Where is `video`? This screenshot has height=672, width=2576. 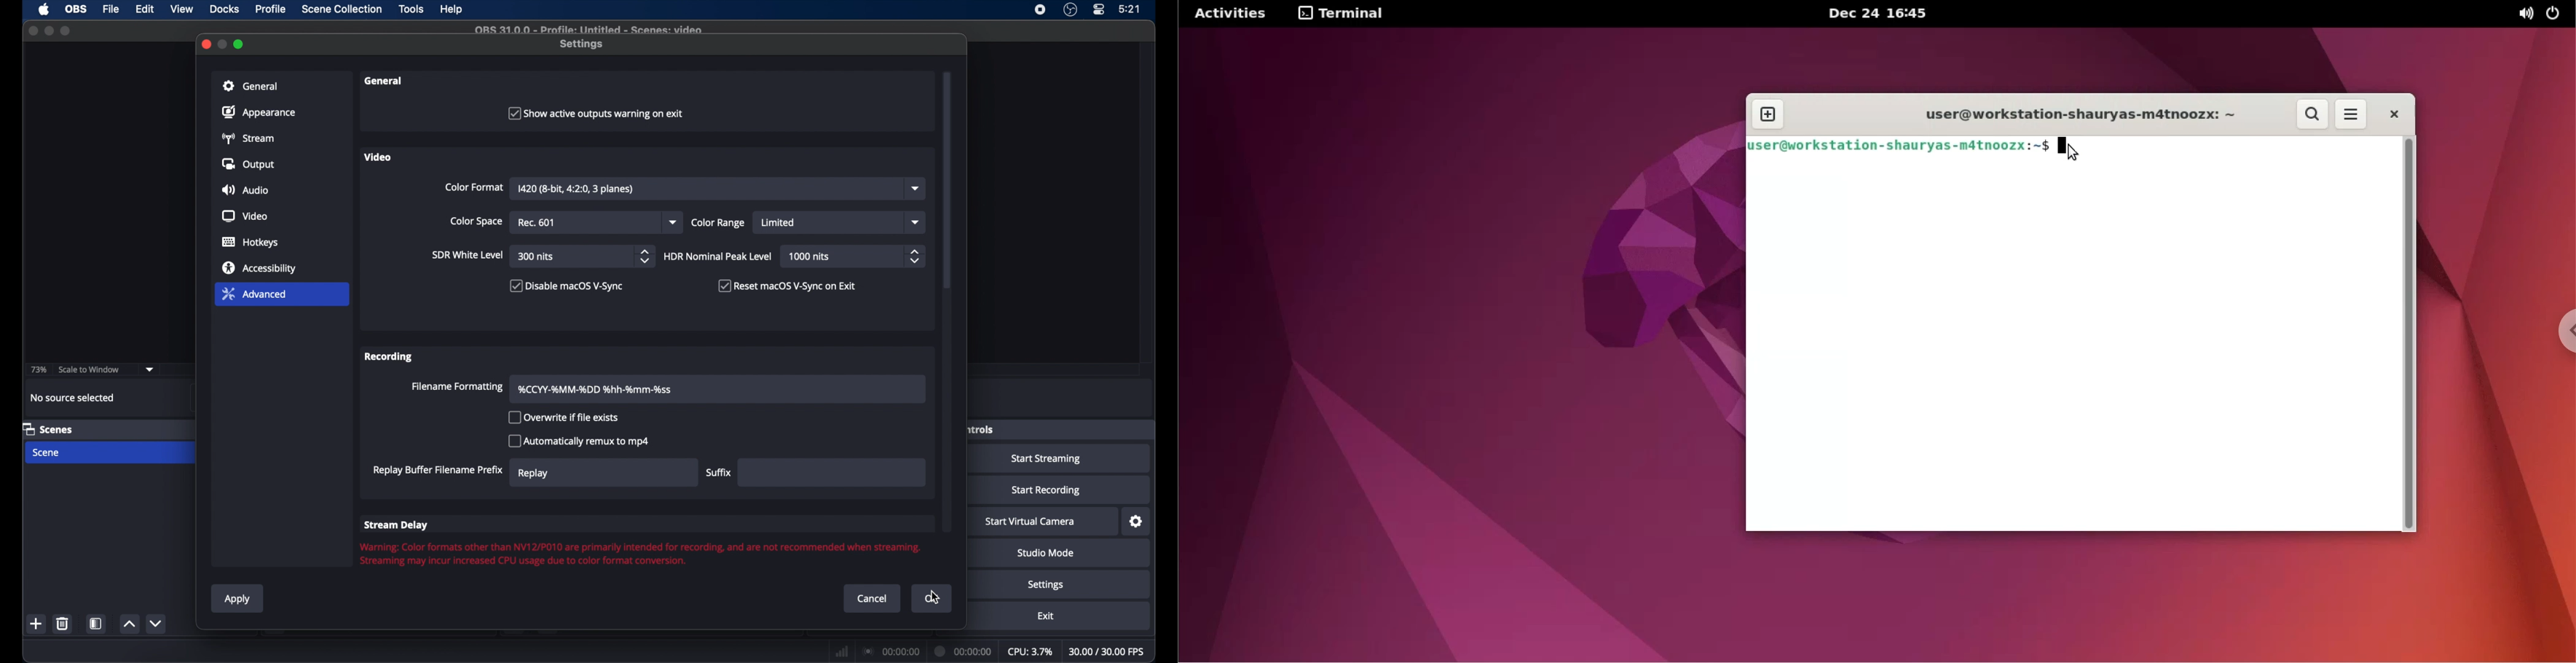 video is located at coordinates (244, 216).